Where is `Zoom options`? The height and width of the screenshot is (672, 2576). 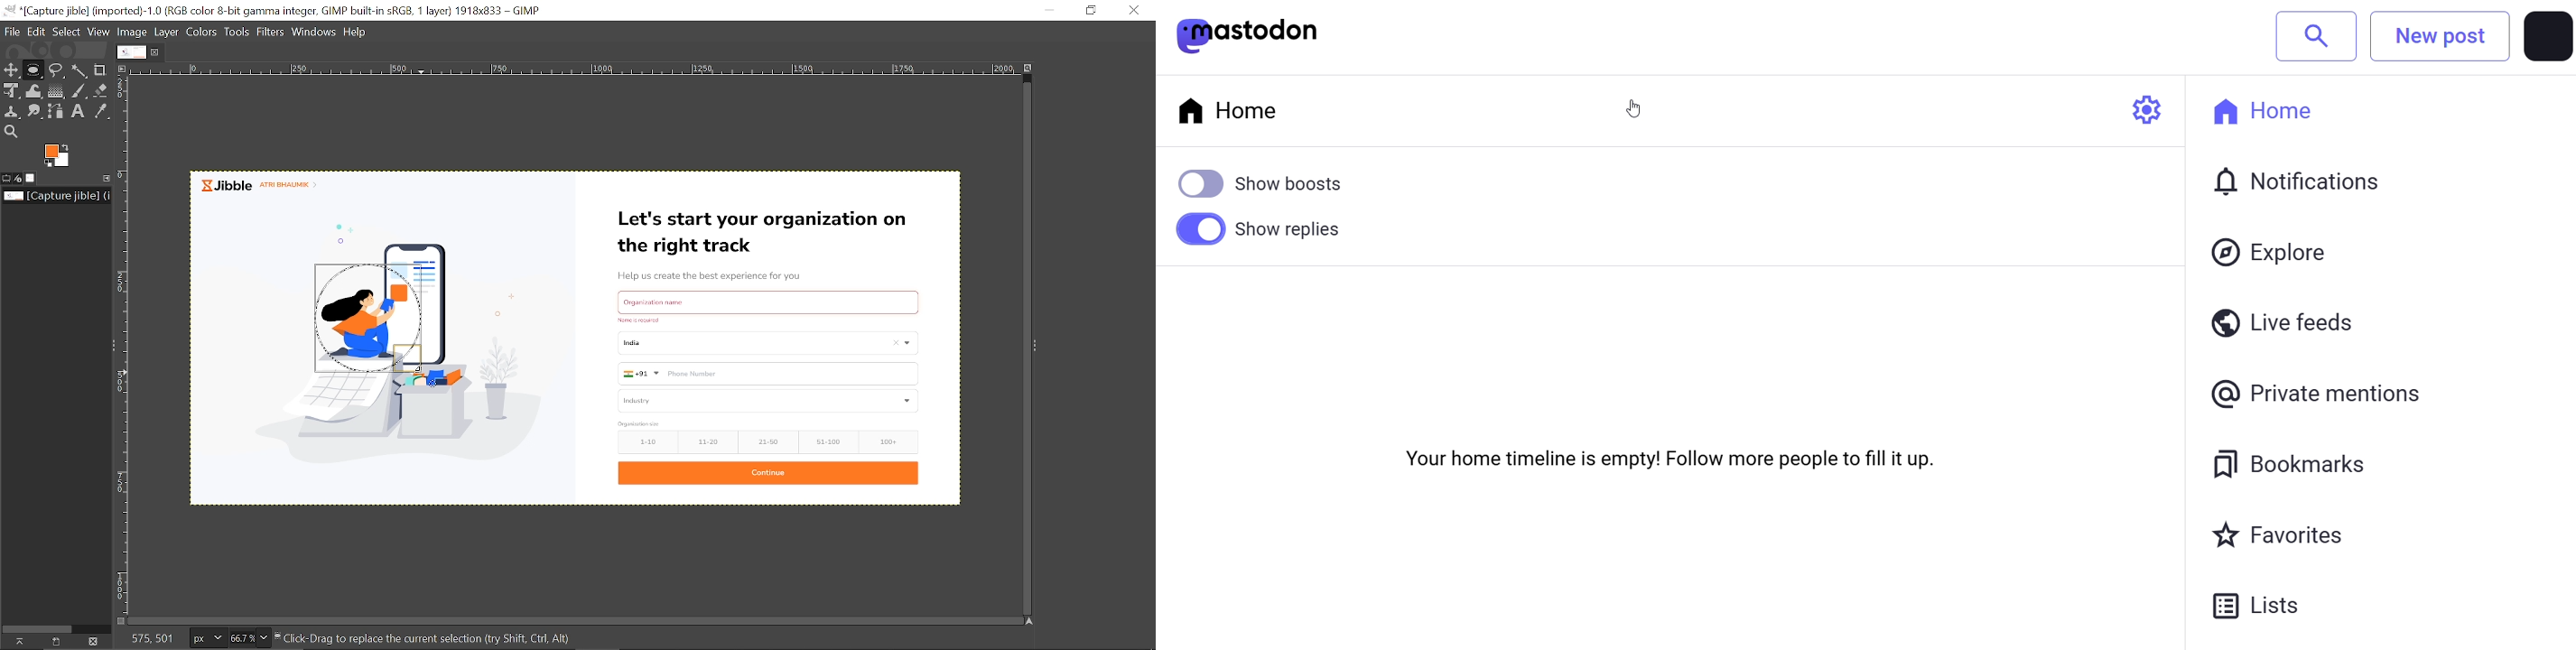
Zoom options is located at coordinates (262, 639).